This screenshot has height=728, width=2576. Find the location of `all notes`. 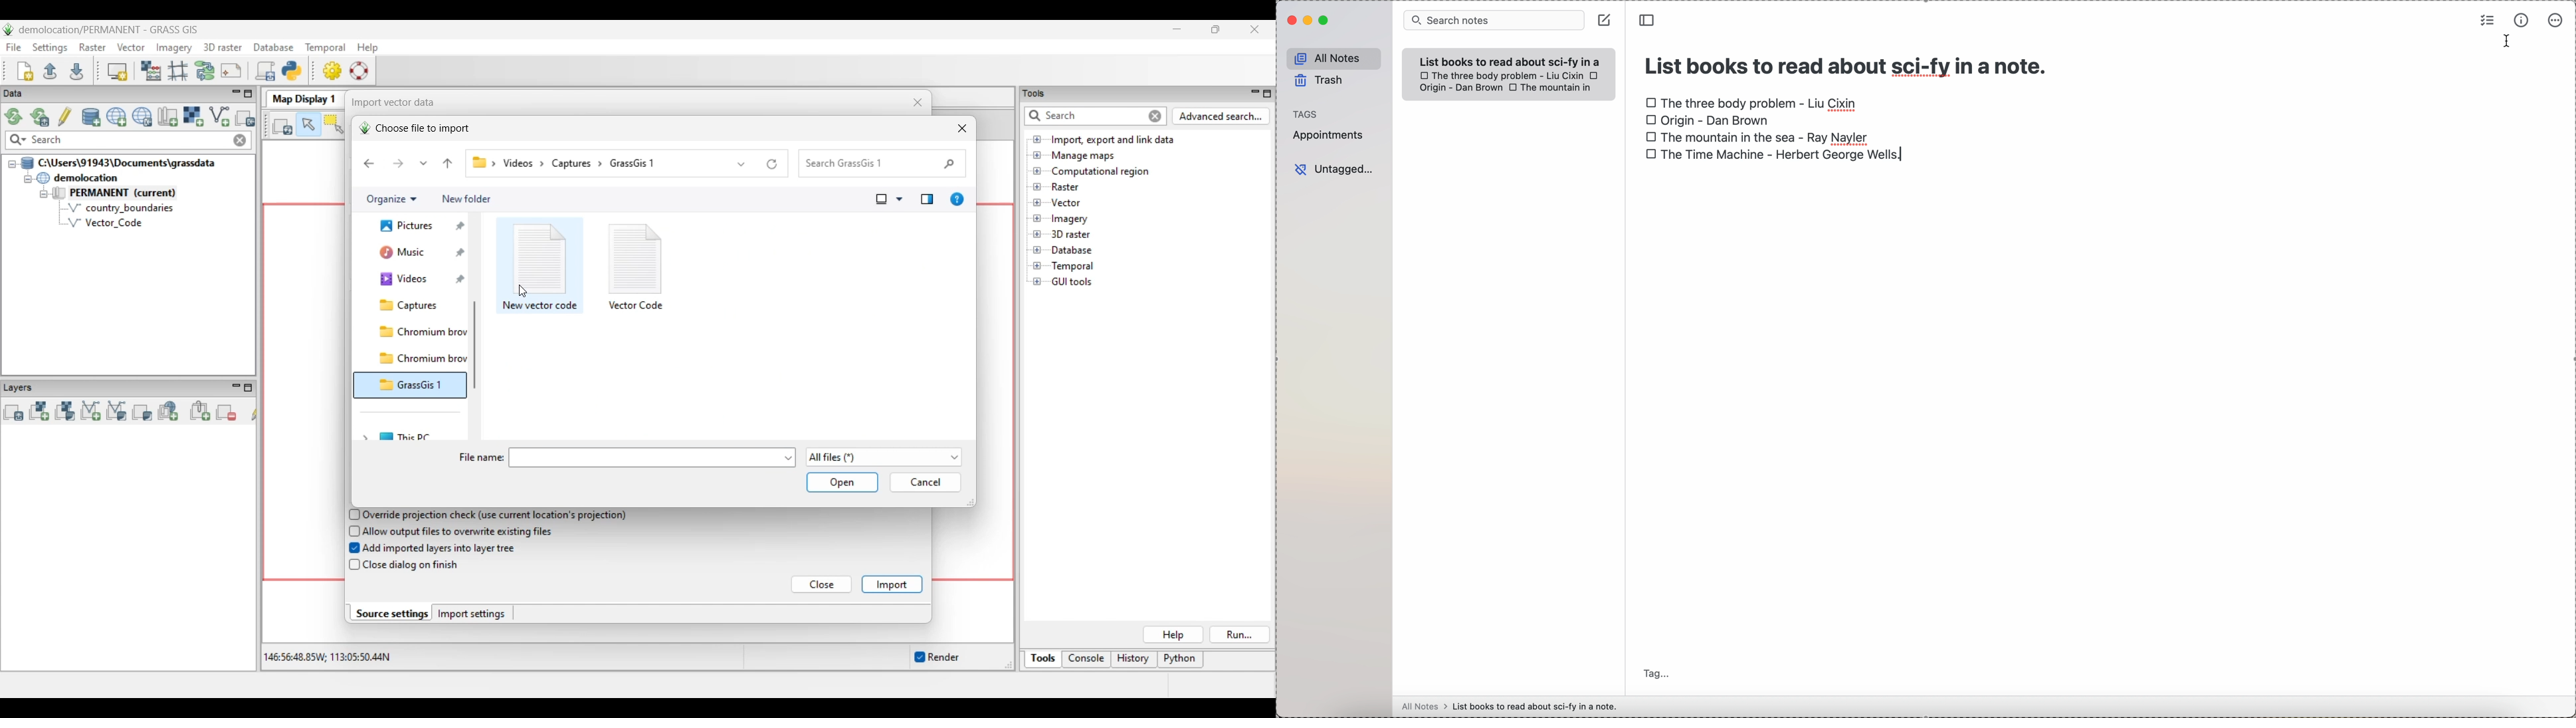

all notes is located at coordinates (1331, 57).